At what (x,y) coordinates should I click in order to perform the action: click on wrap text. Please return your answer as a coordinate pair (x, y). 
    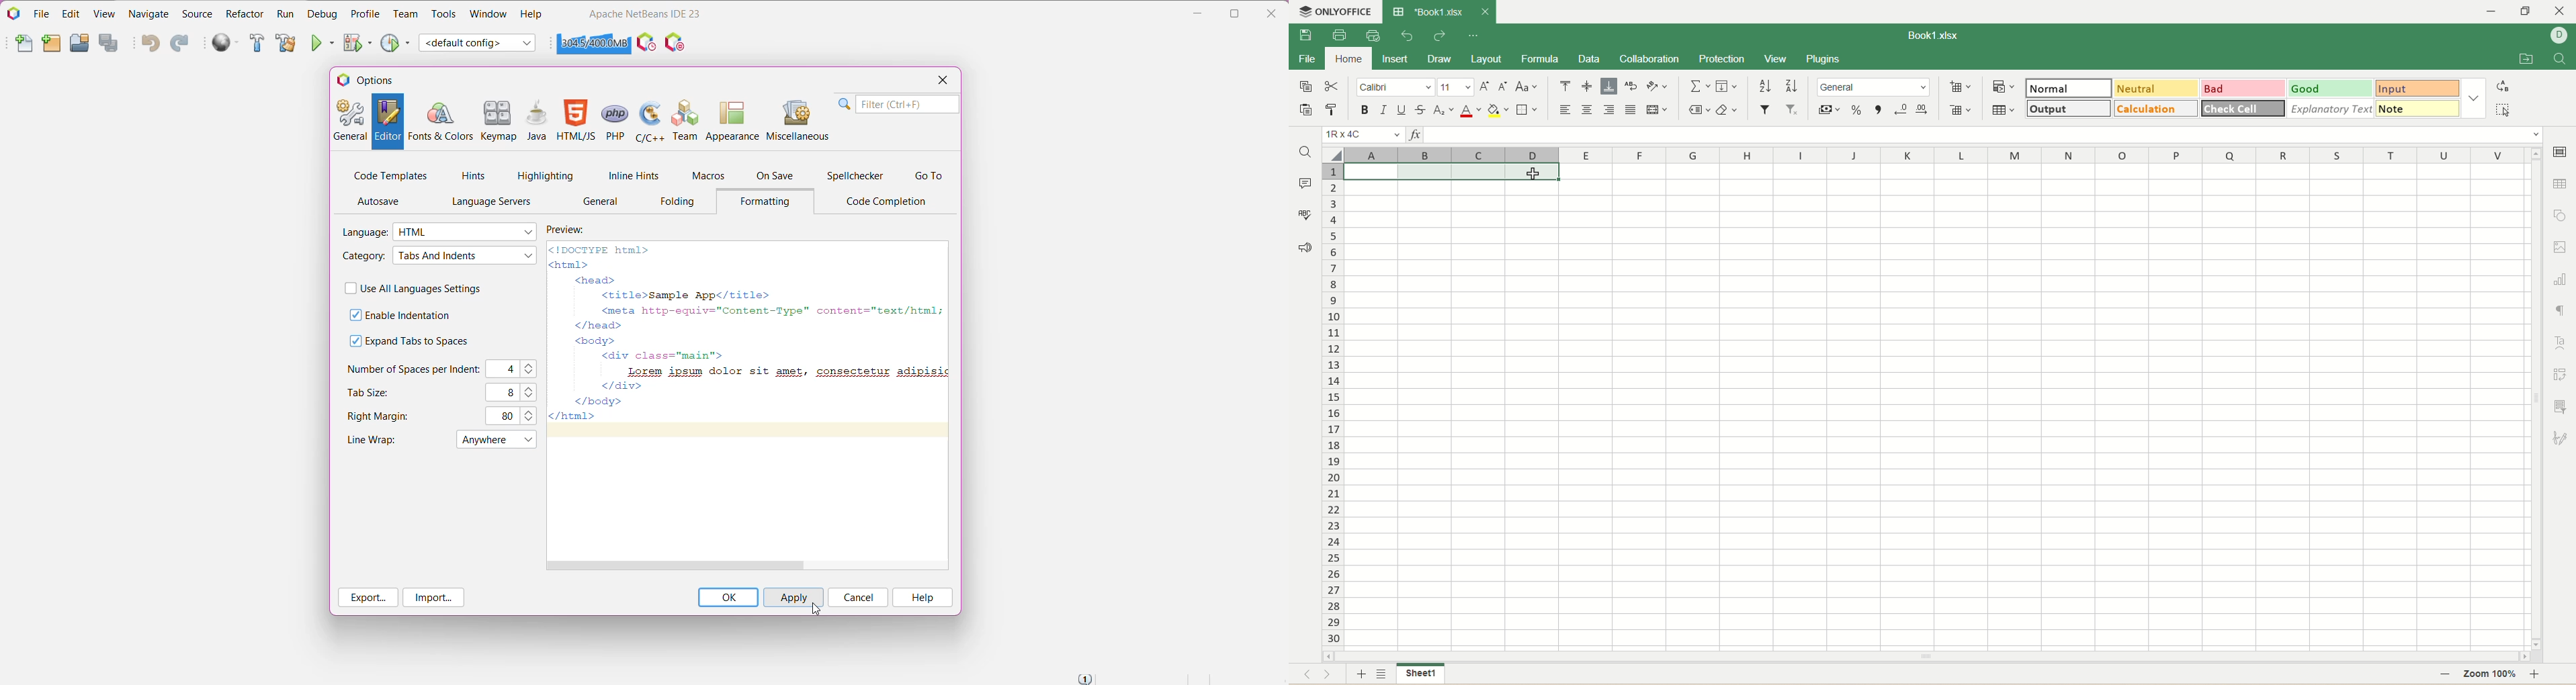
    Looking at the image, I should click on (1630, 86).